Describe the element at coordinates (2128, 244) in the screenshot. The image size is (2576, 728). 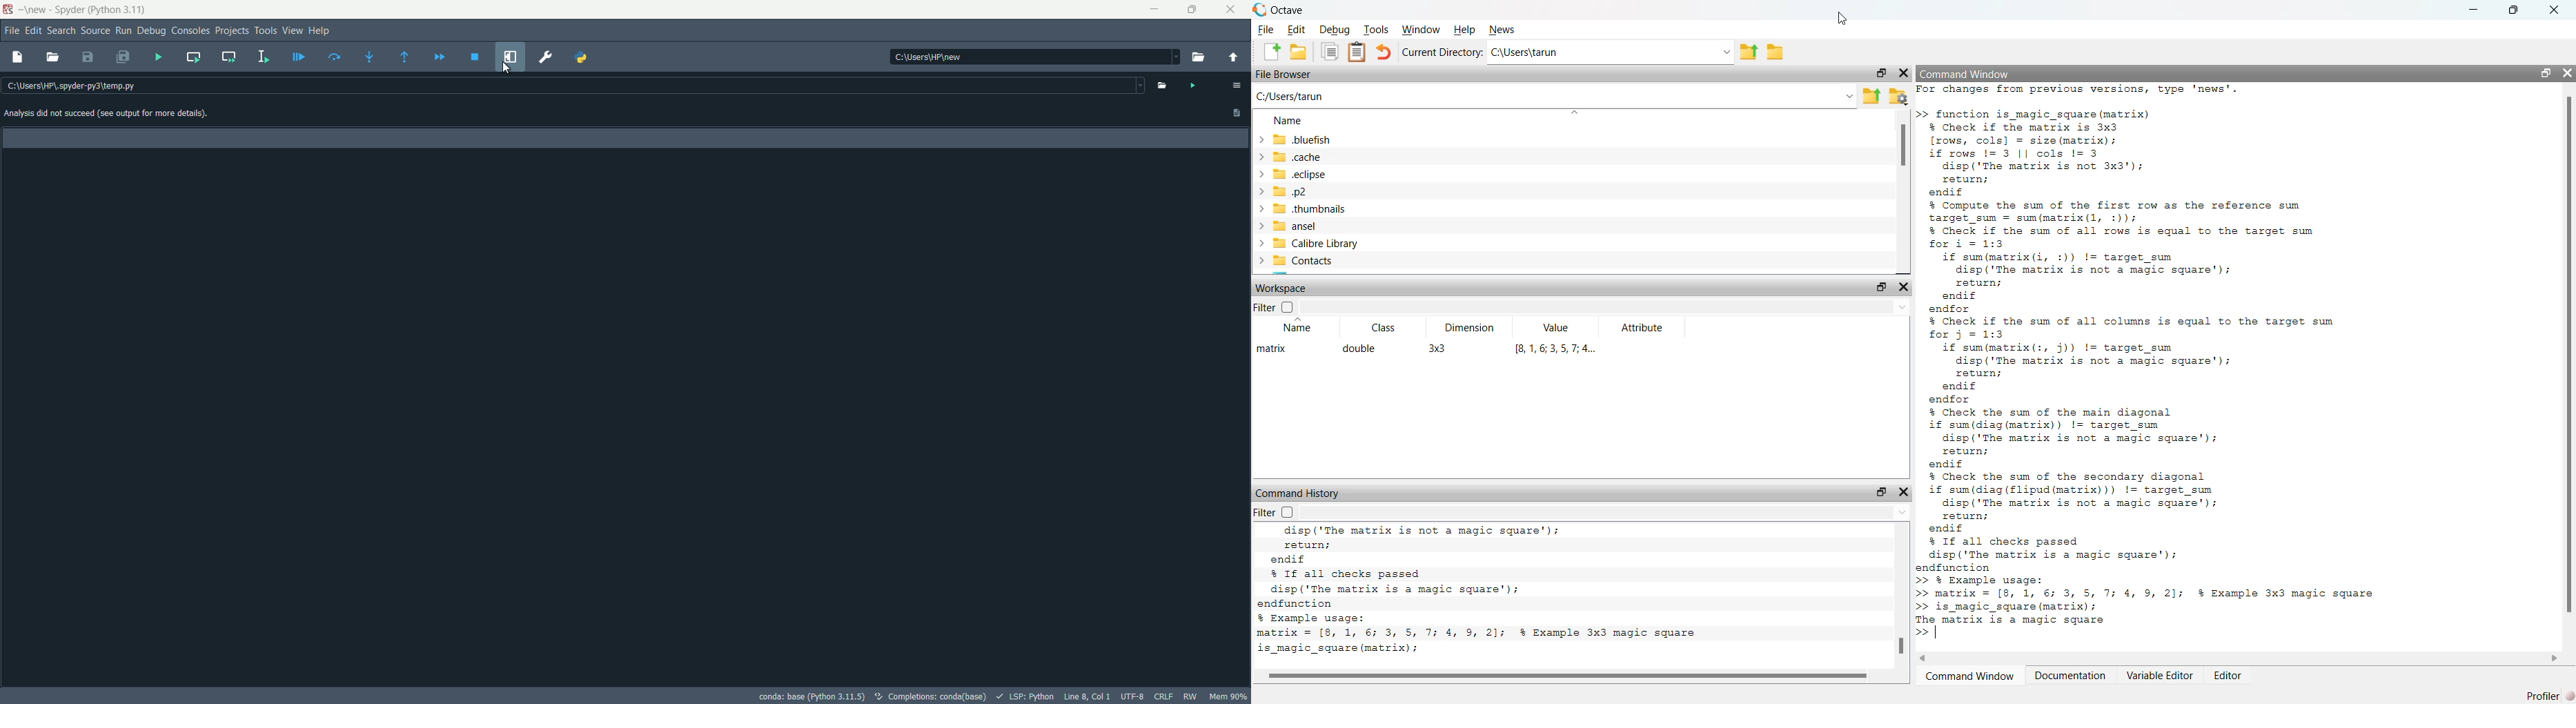
I see `For changes from previous versions, type 'news'.>> function is_magic_square (matrix)% Check if the matrix is 3x3[rows, cols] = size (matrix);if rows !1= 3 || cols !=3disp('The matrix is not 3x3');return;endif% Compute the sum of the first row as the reference sumtarget_sum = sum(matrix(1, :));% Check if the sum of all rows is equal to the target sumfor i = 1:3if sum(matrix(i, :)) != target_sumdisp('The matrix is not a magic square’);return;endifendfor% Check if the sum of all columns is equal to the target sumfor j = 1:3if sum(matrix(:, j)) != target_sumdisp('The matrix is not a magic square’);return;endi endfor` at that location.